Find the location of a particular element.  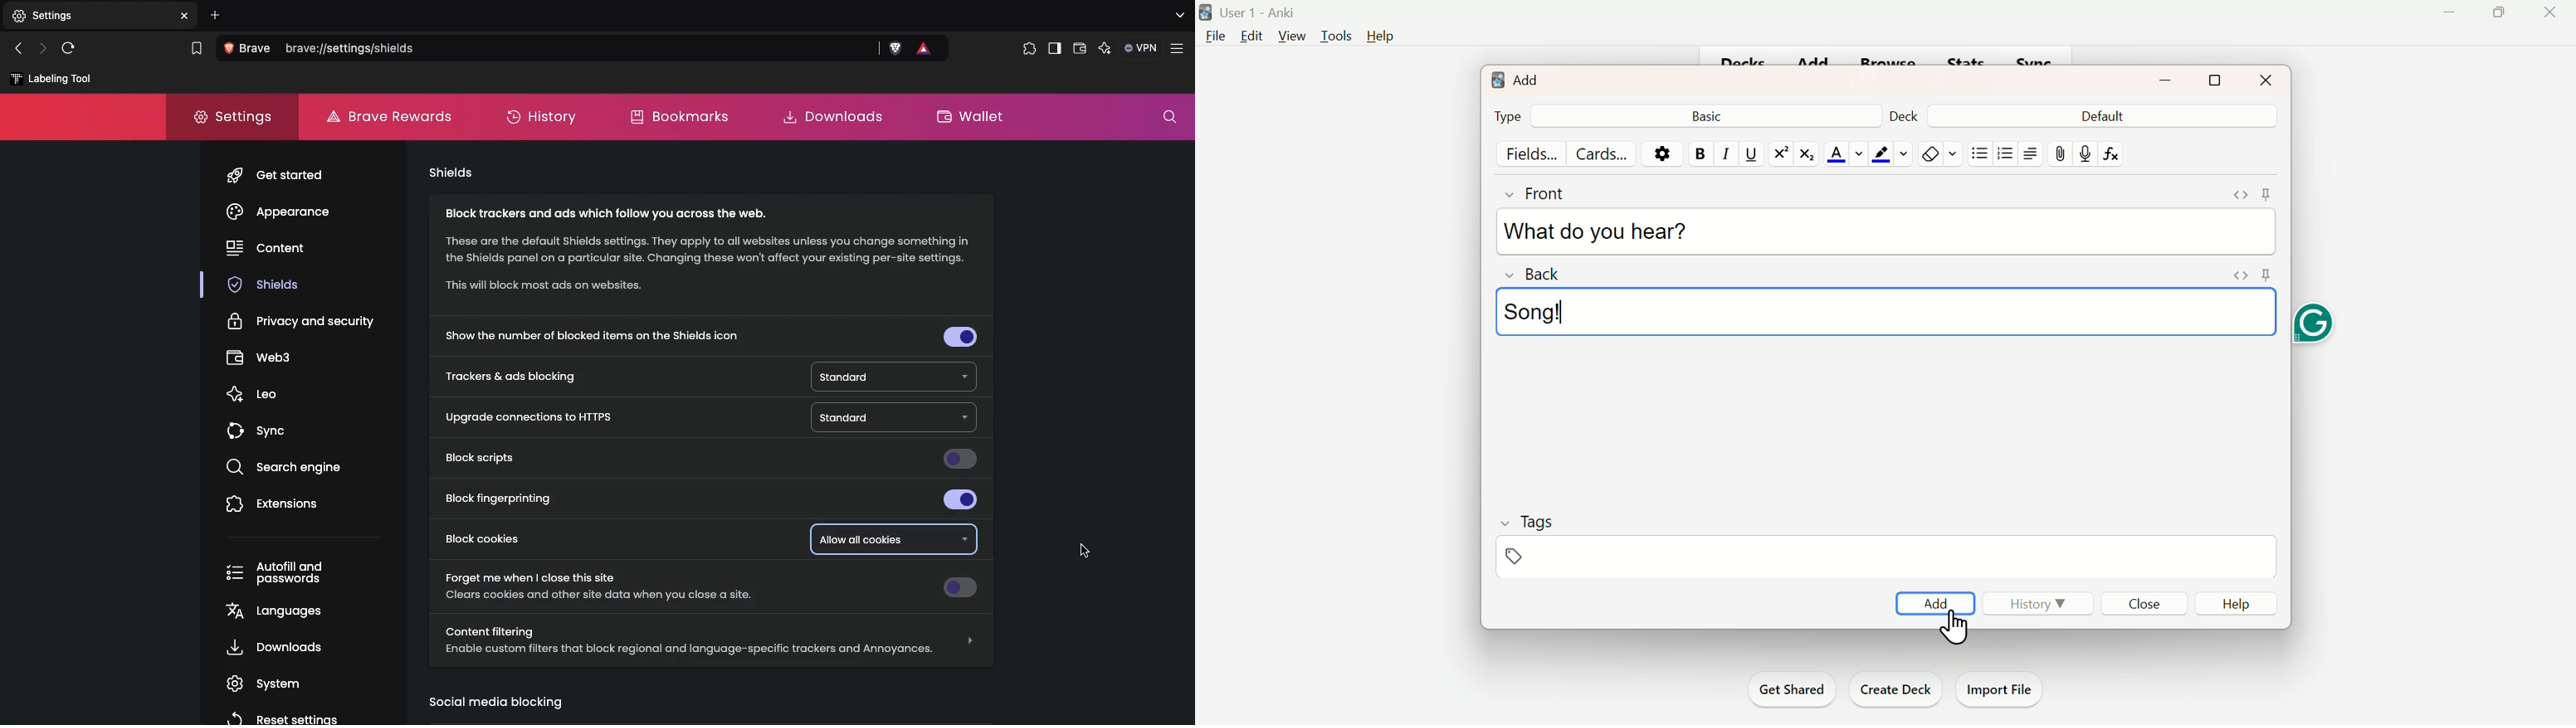

Default is located at coordinates (2101, 117).